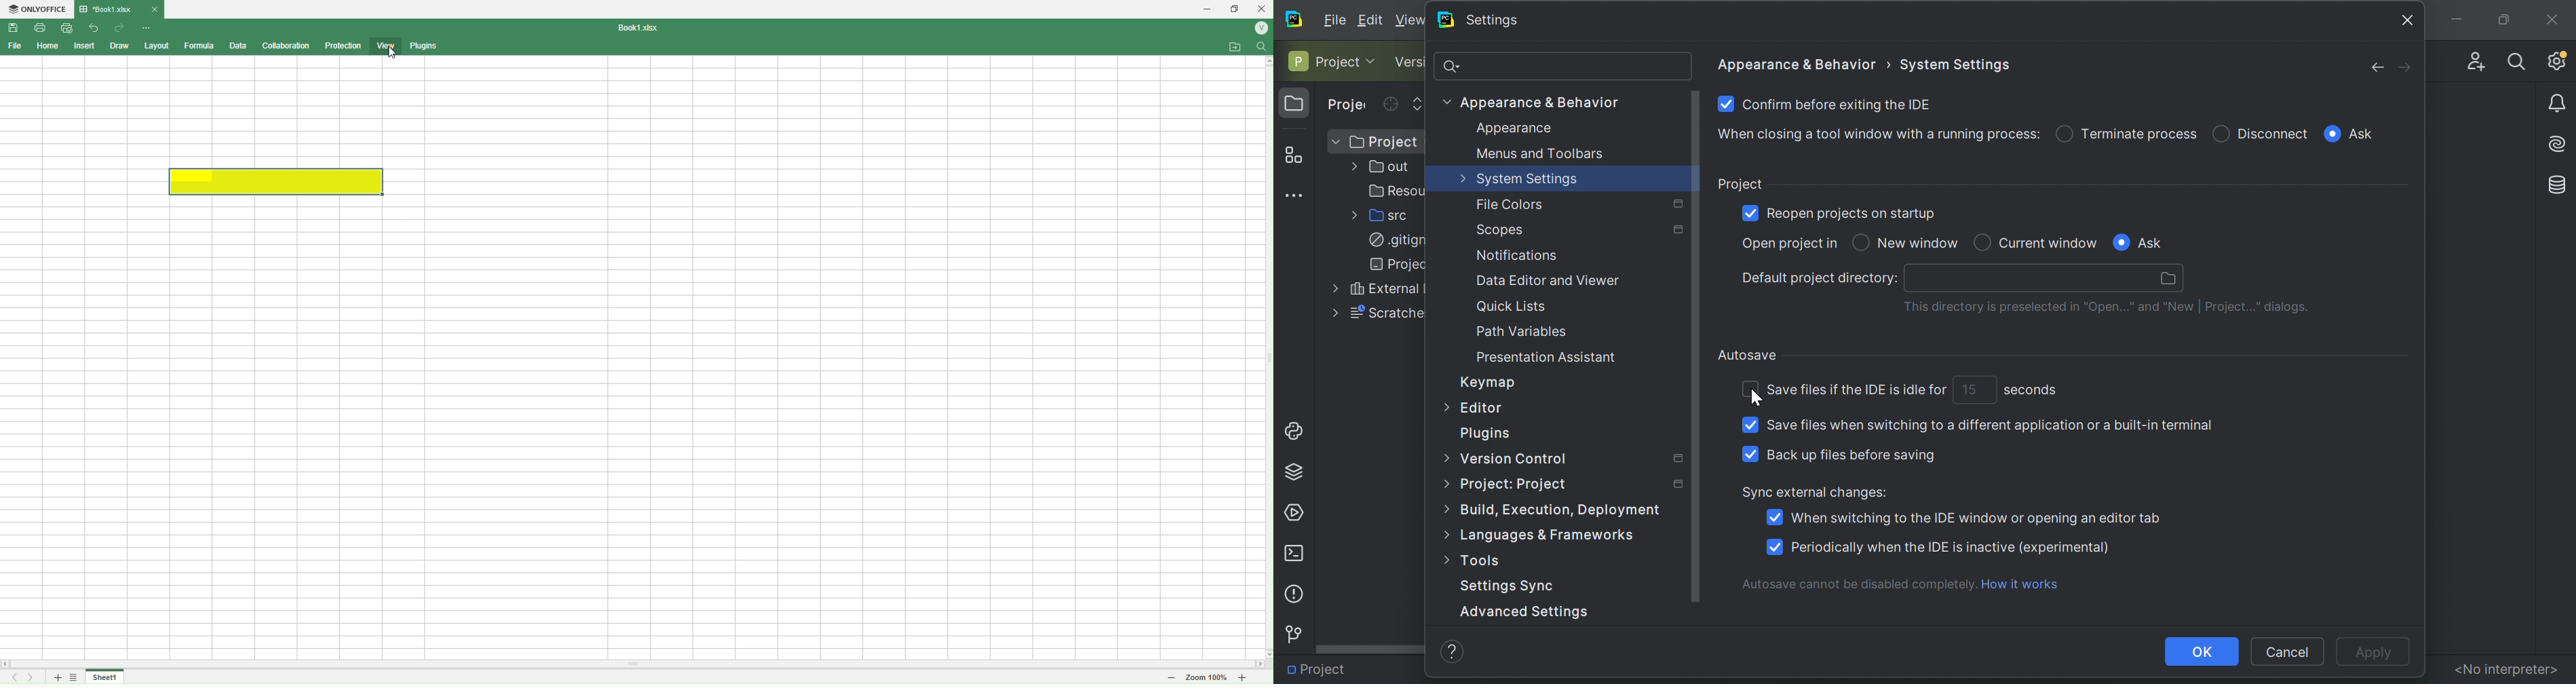  Describe the element at coordinates (2406, 67) in the screenshot. I see `Forward` at that location.